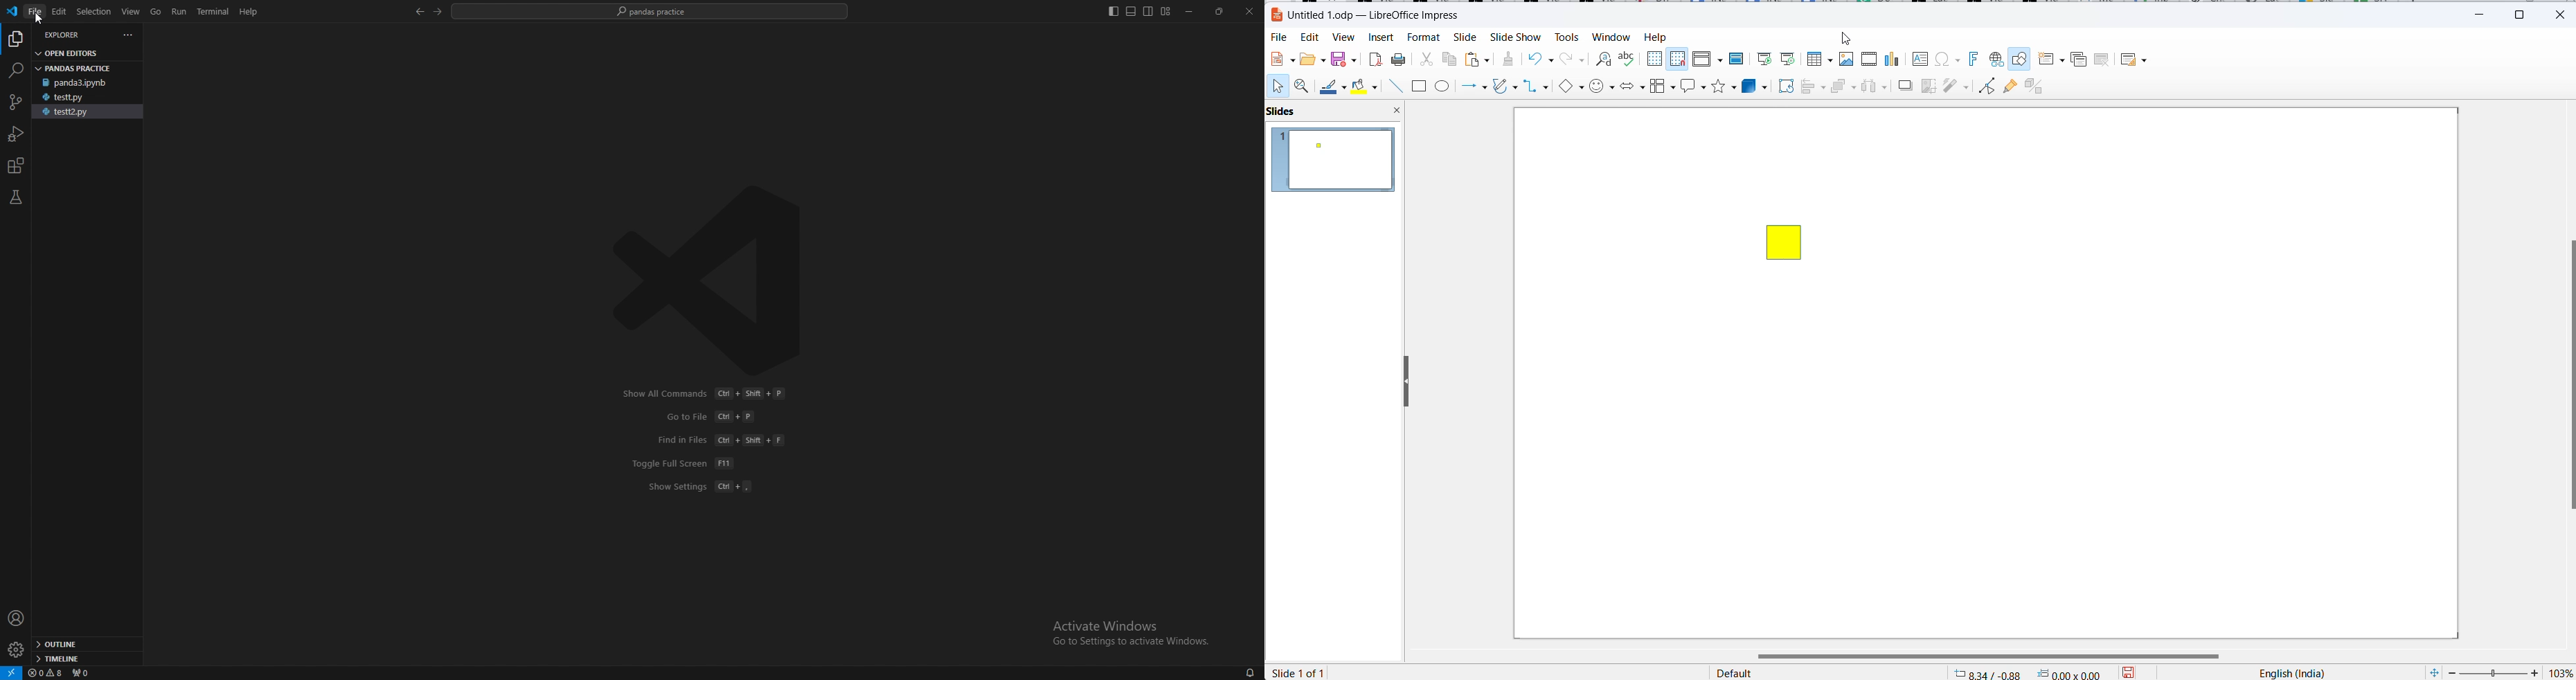  What do you see at coordinates (1847, 40) in the screenshot?
I see `cursor` at bounding box center [1847, 40].